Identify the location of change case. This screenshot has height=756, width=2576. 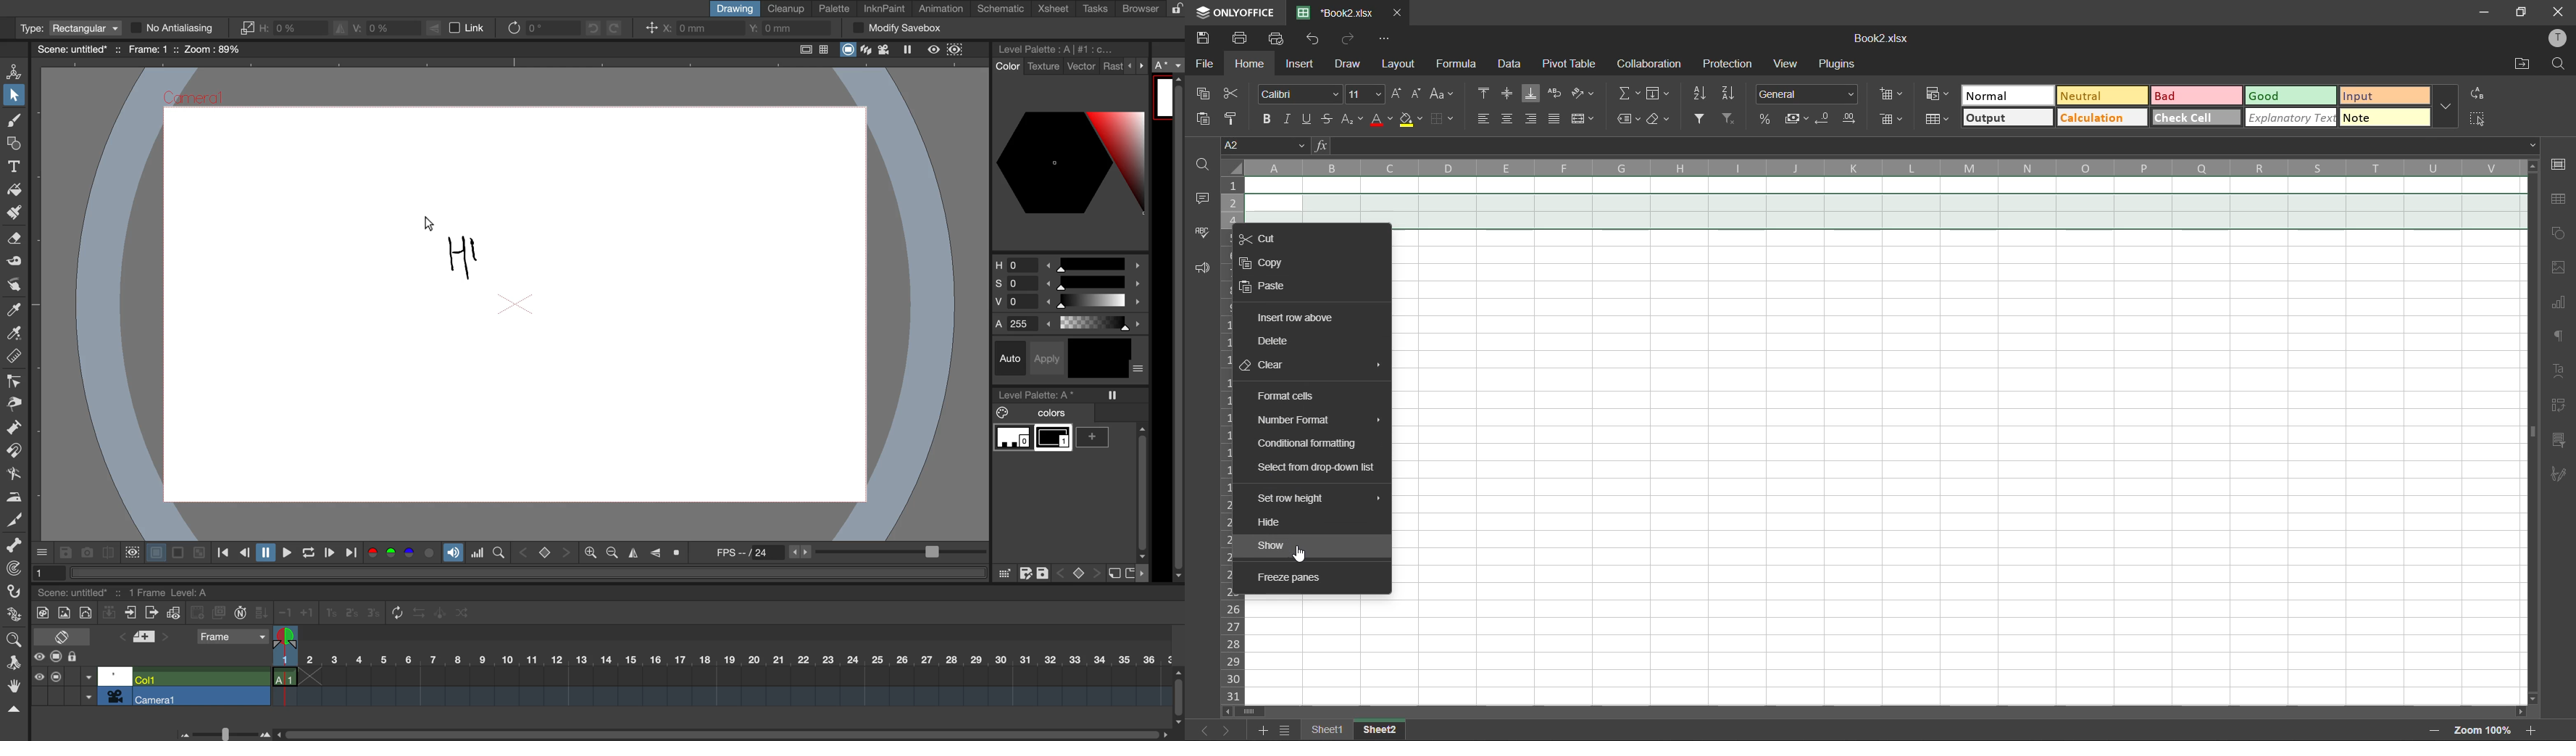
(1444, 96).